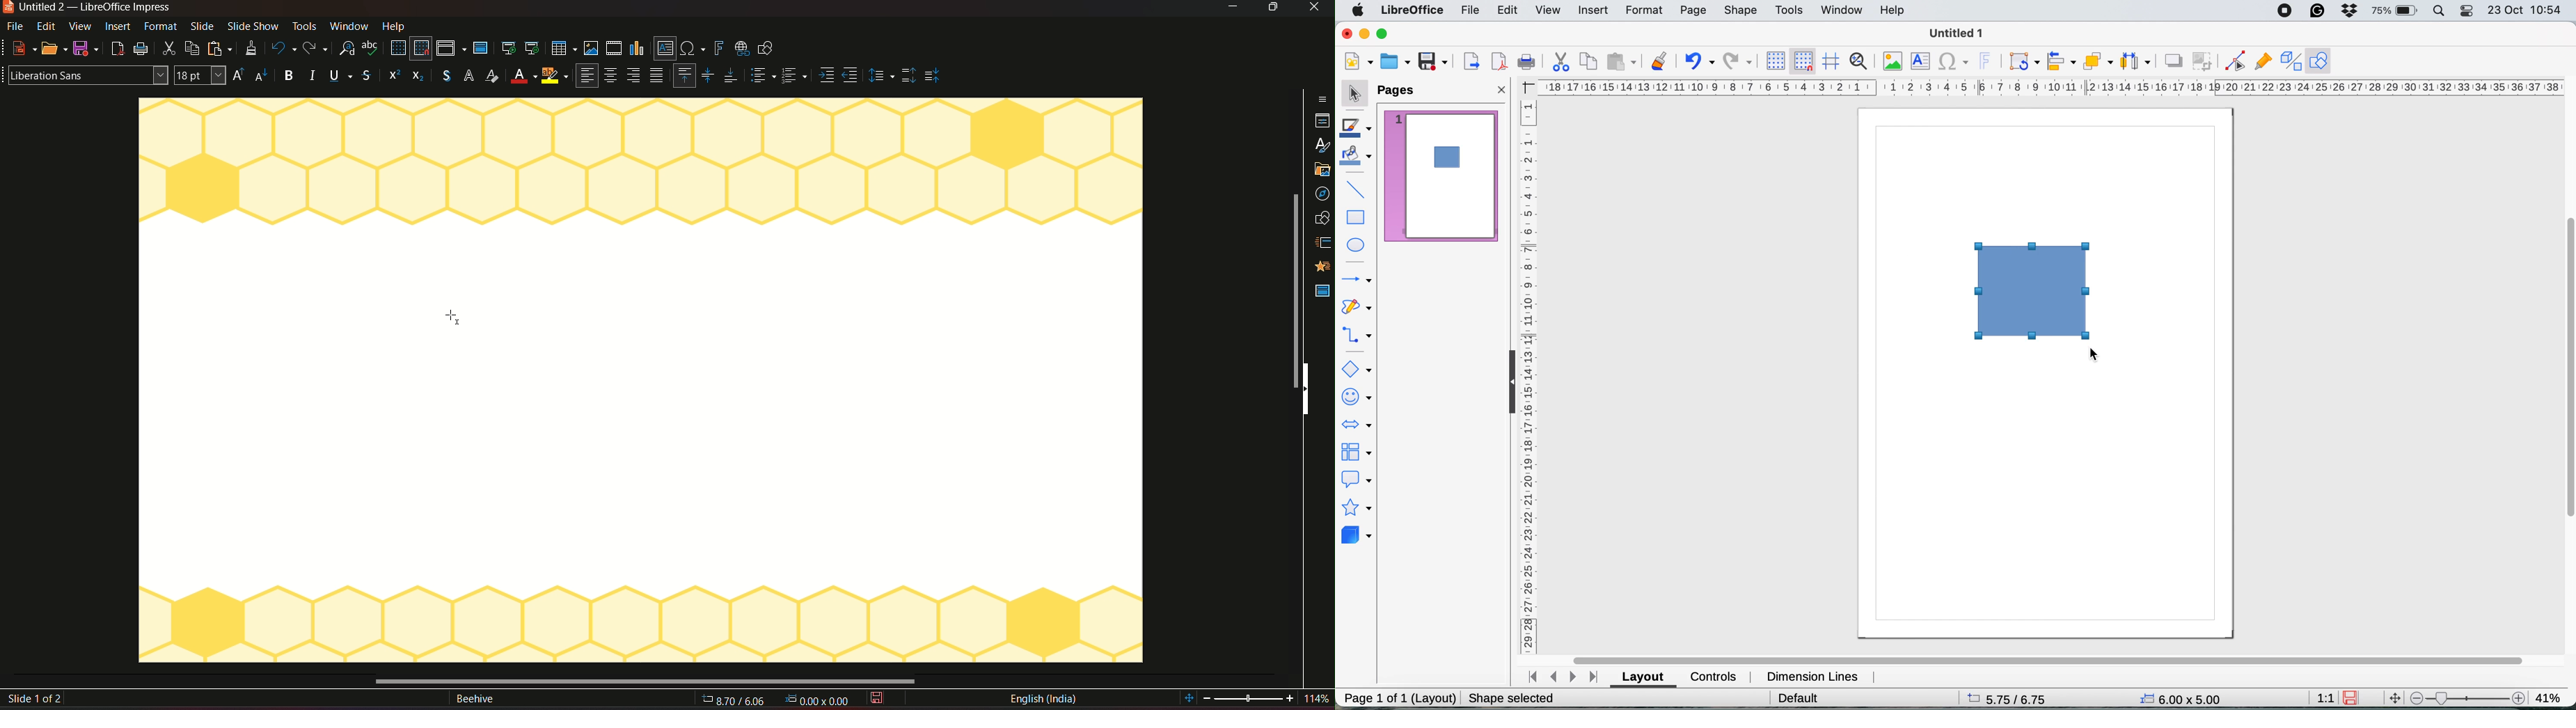  I want to click on save, so click(86, 48).